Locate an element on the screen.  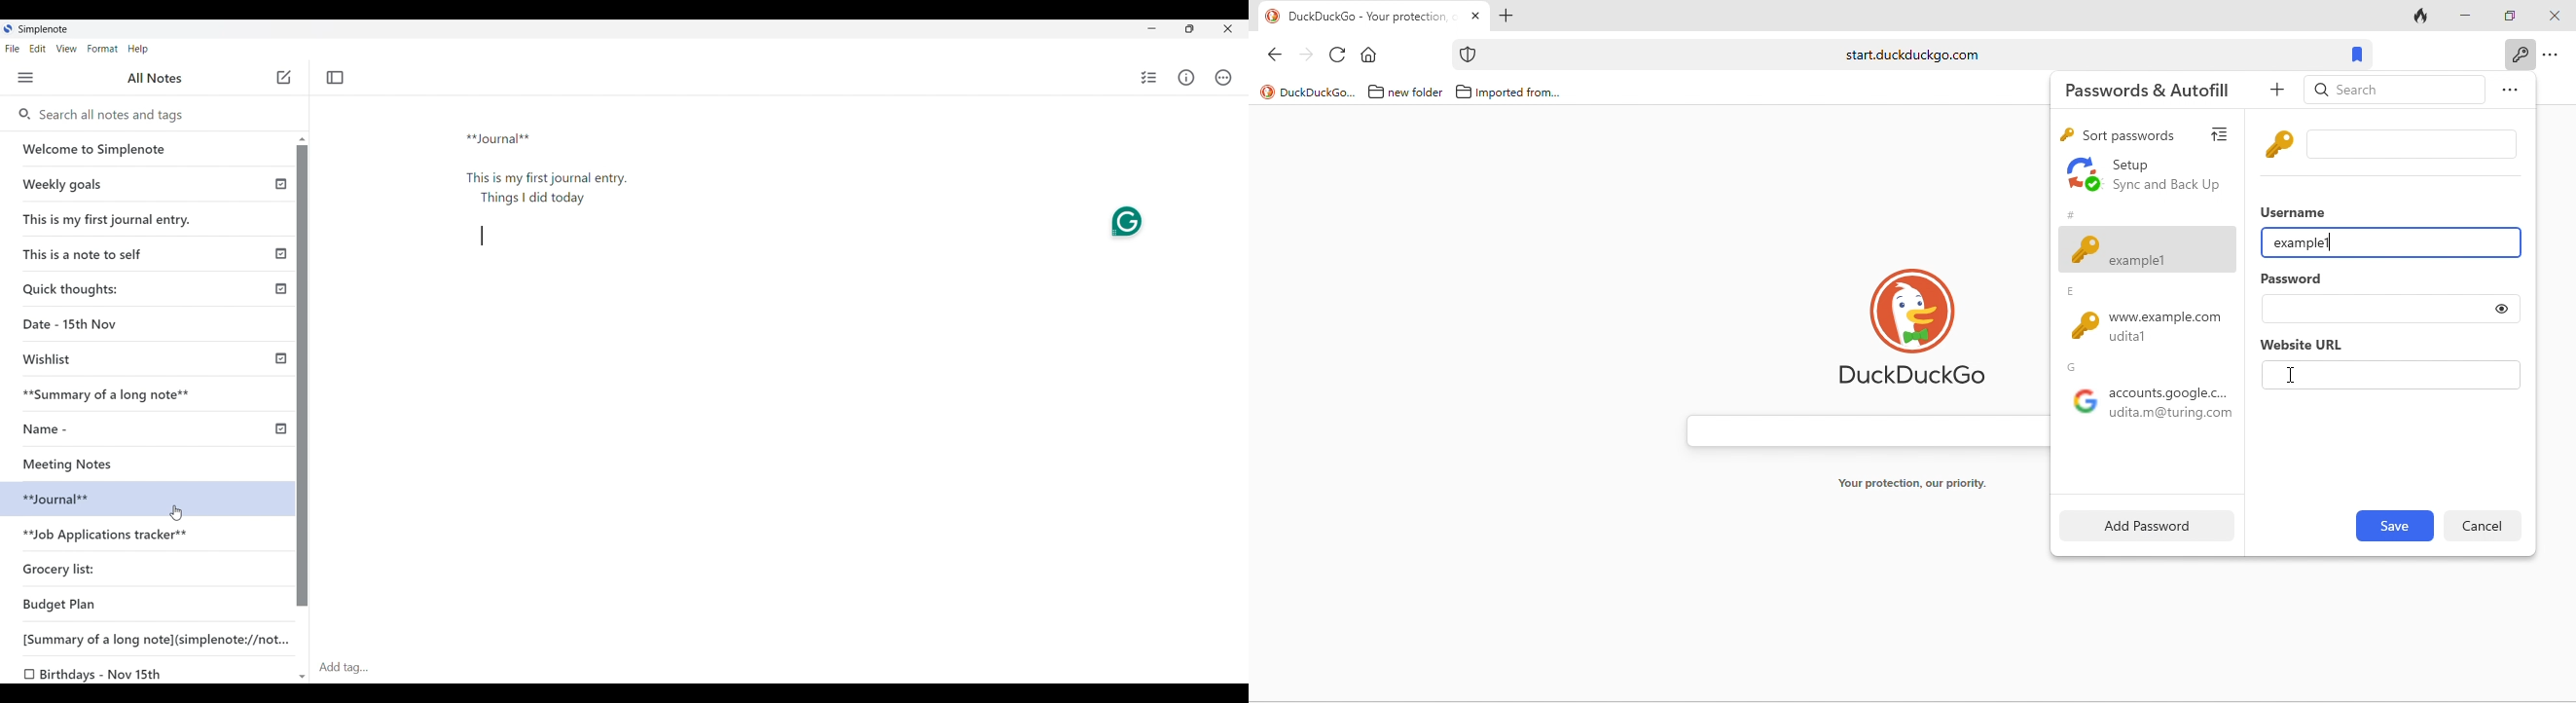
Software logo is located at coordinates (8, 28).